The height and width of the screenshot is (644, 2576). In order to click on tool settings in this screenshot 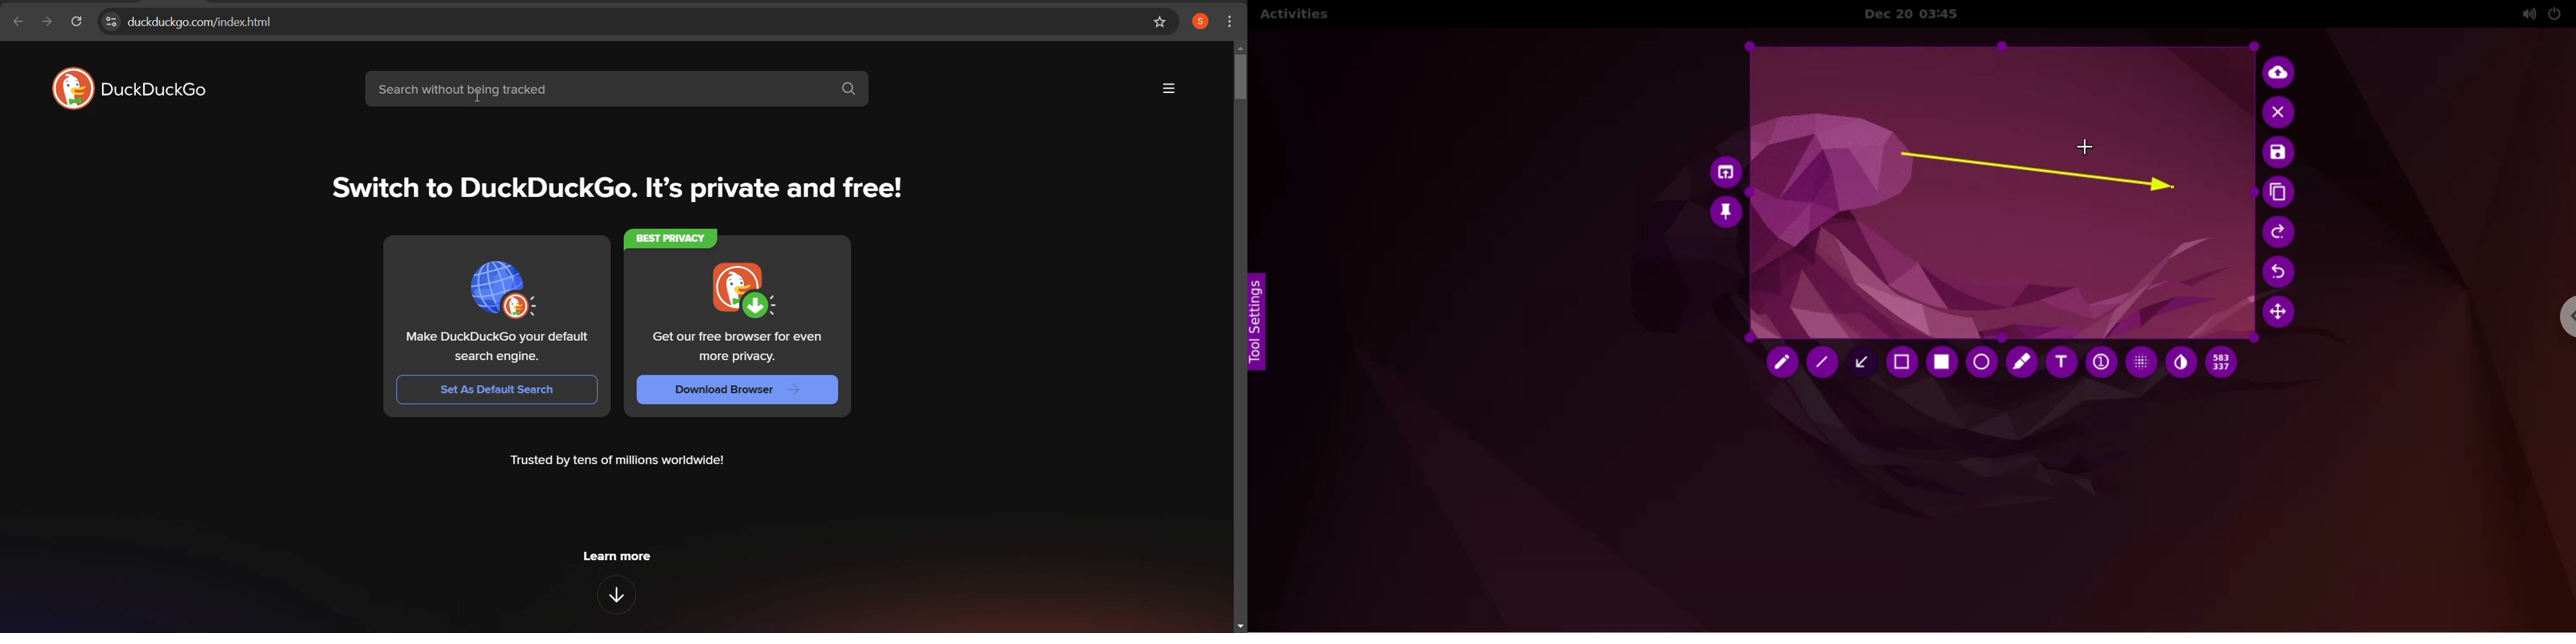, I will do `click(1263, 322)`.